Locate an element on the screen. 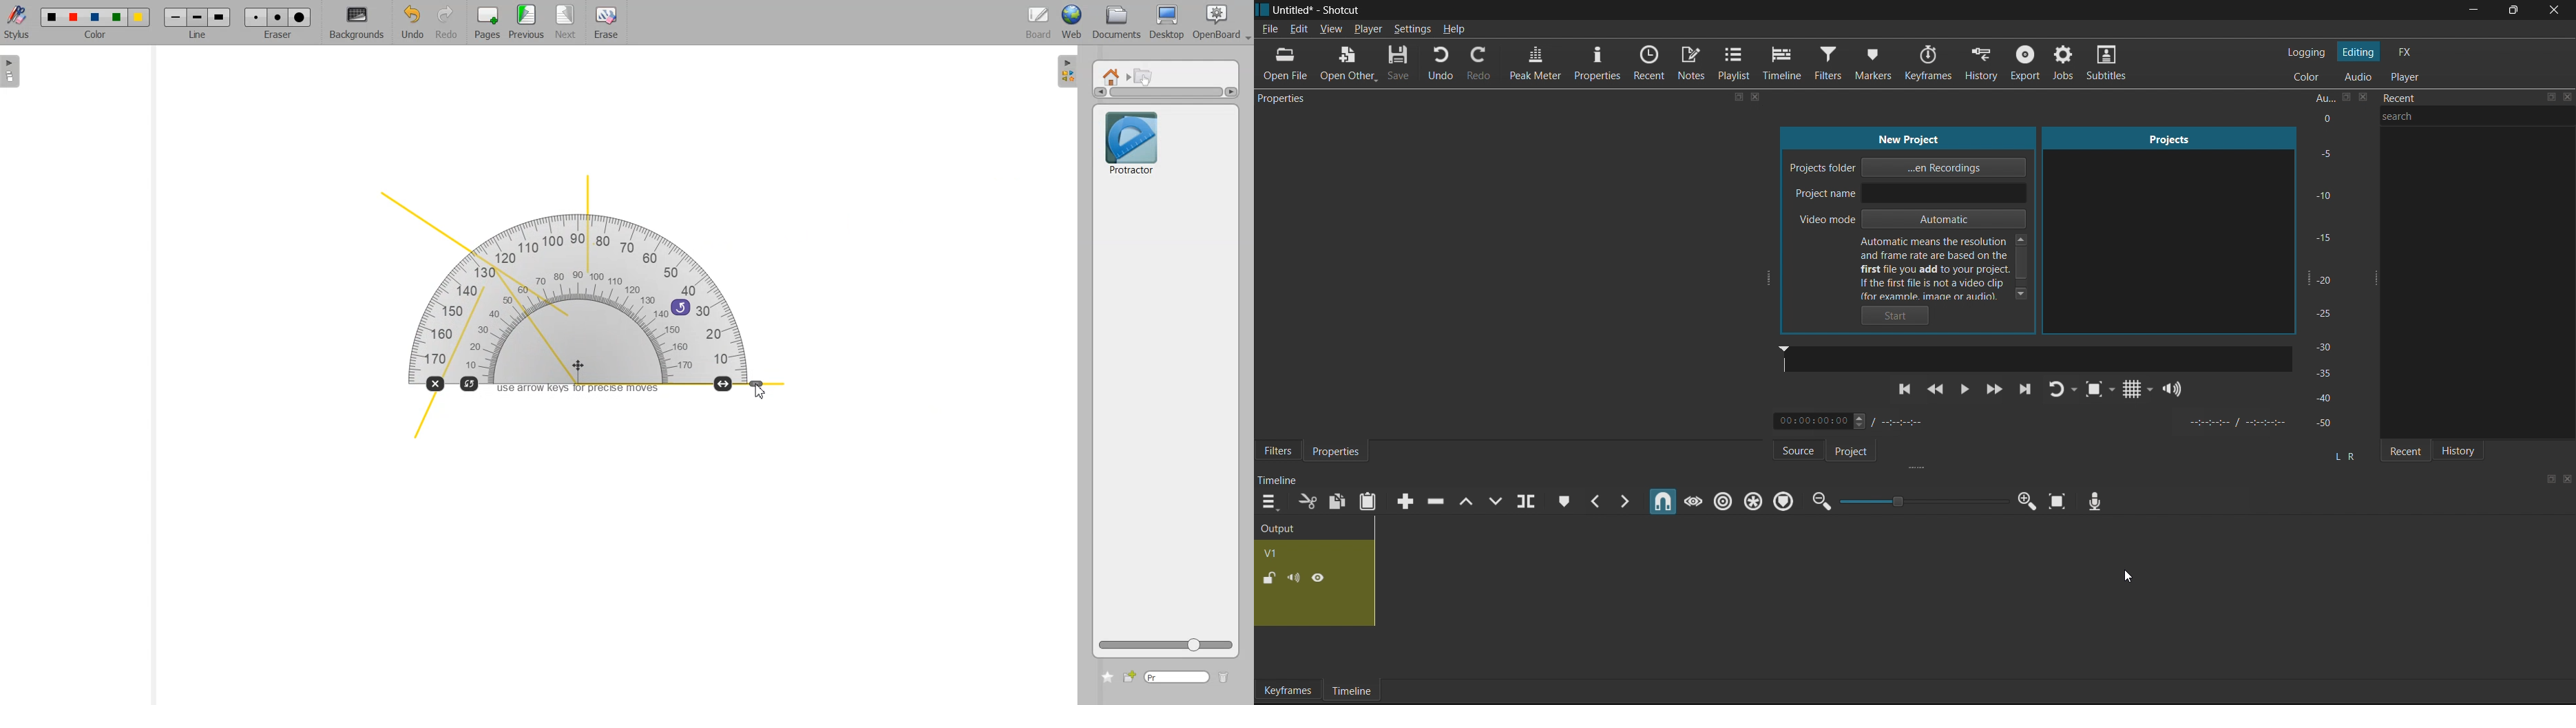 This screenshot has height=728, width=2576. FX is located at coordinates (2407, 53).